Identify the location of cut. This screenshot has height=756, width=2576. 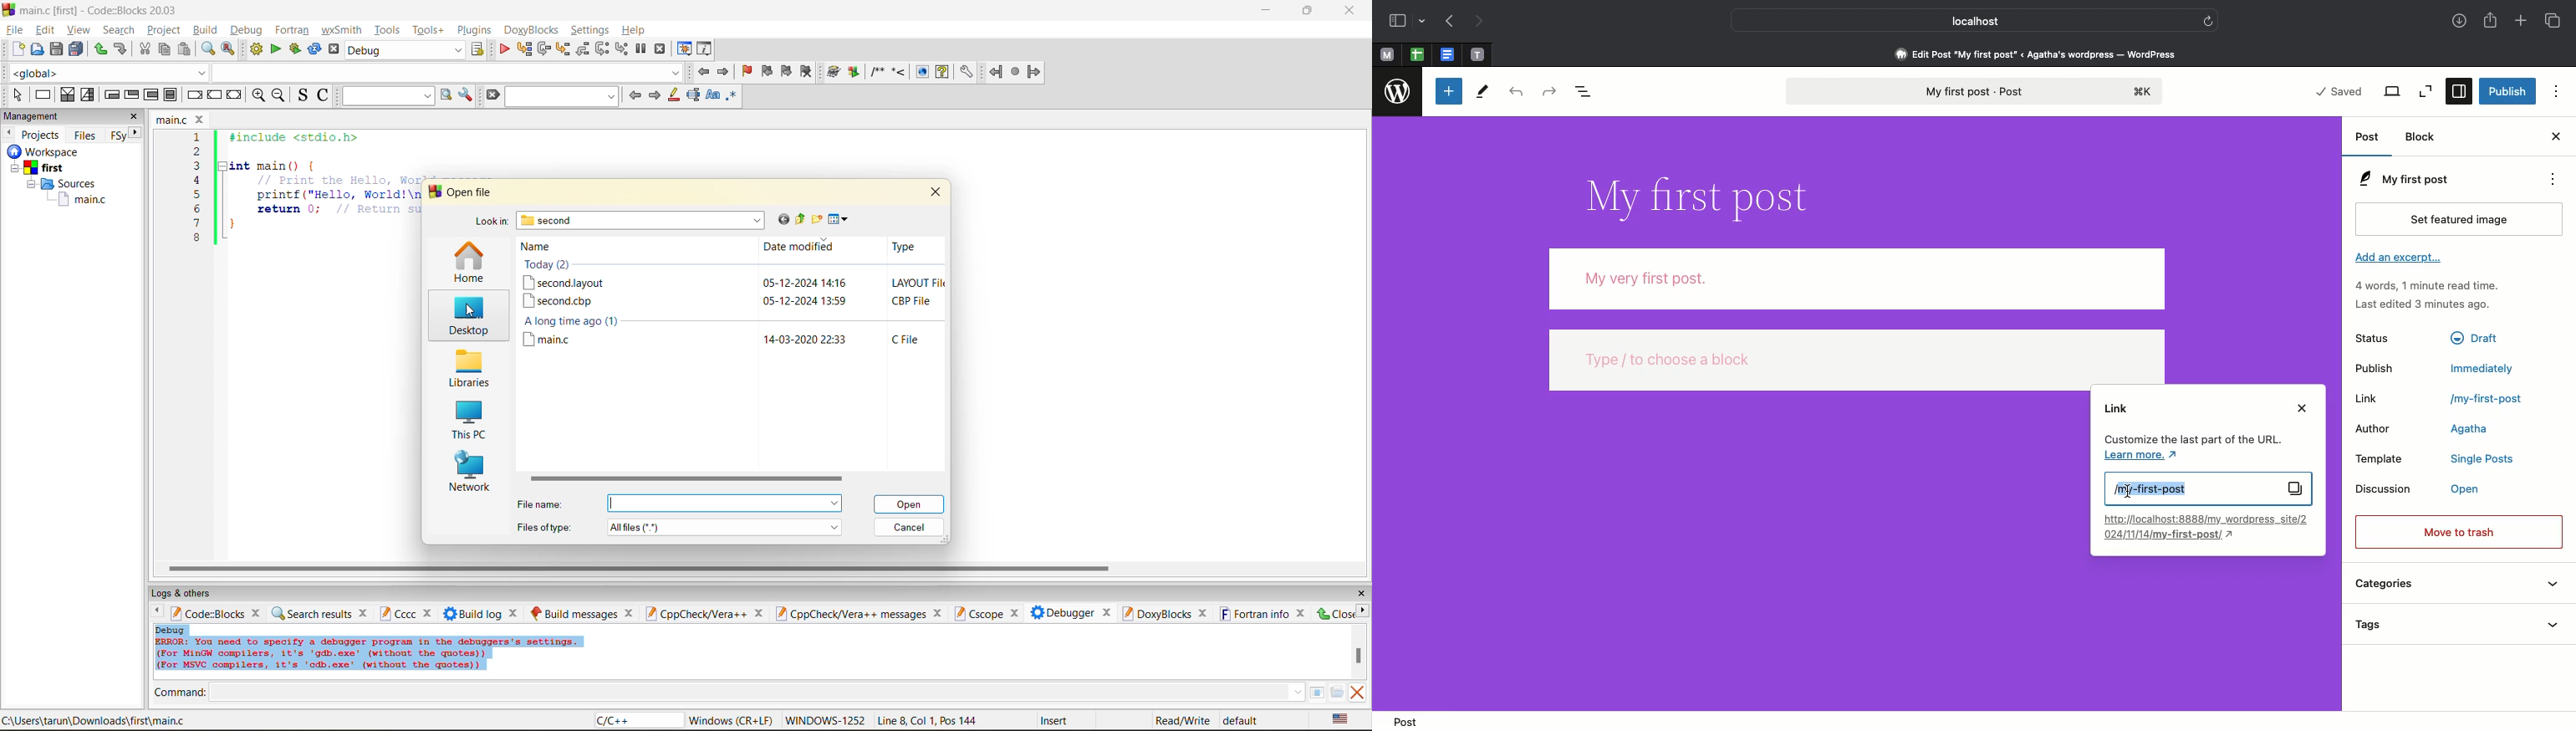
(144, 49).